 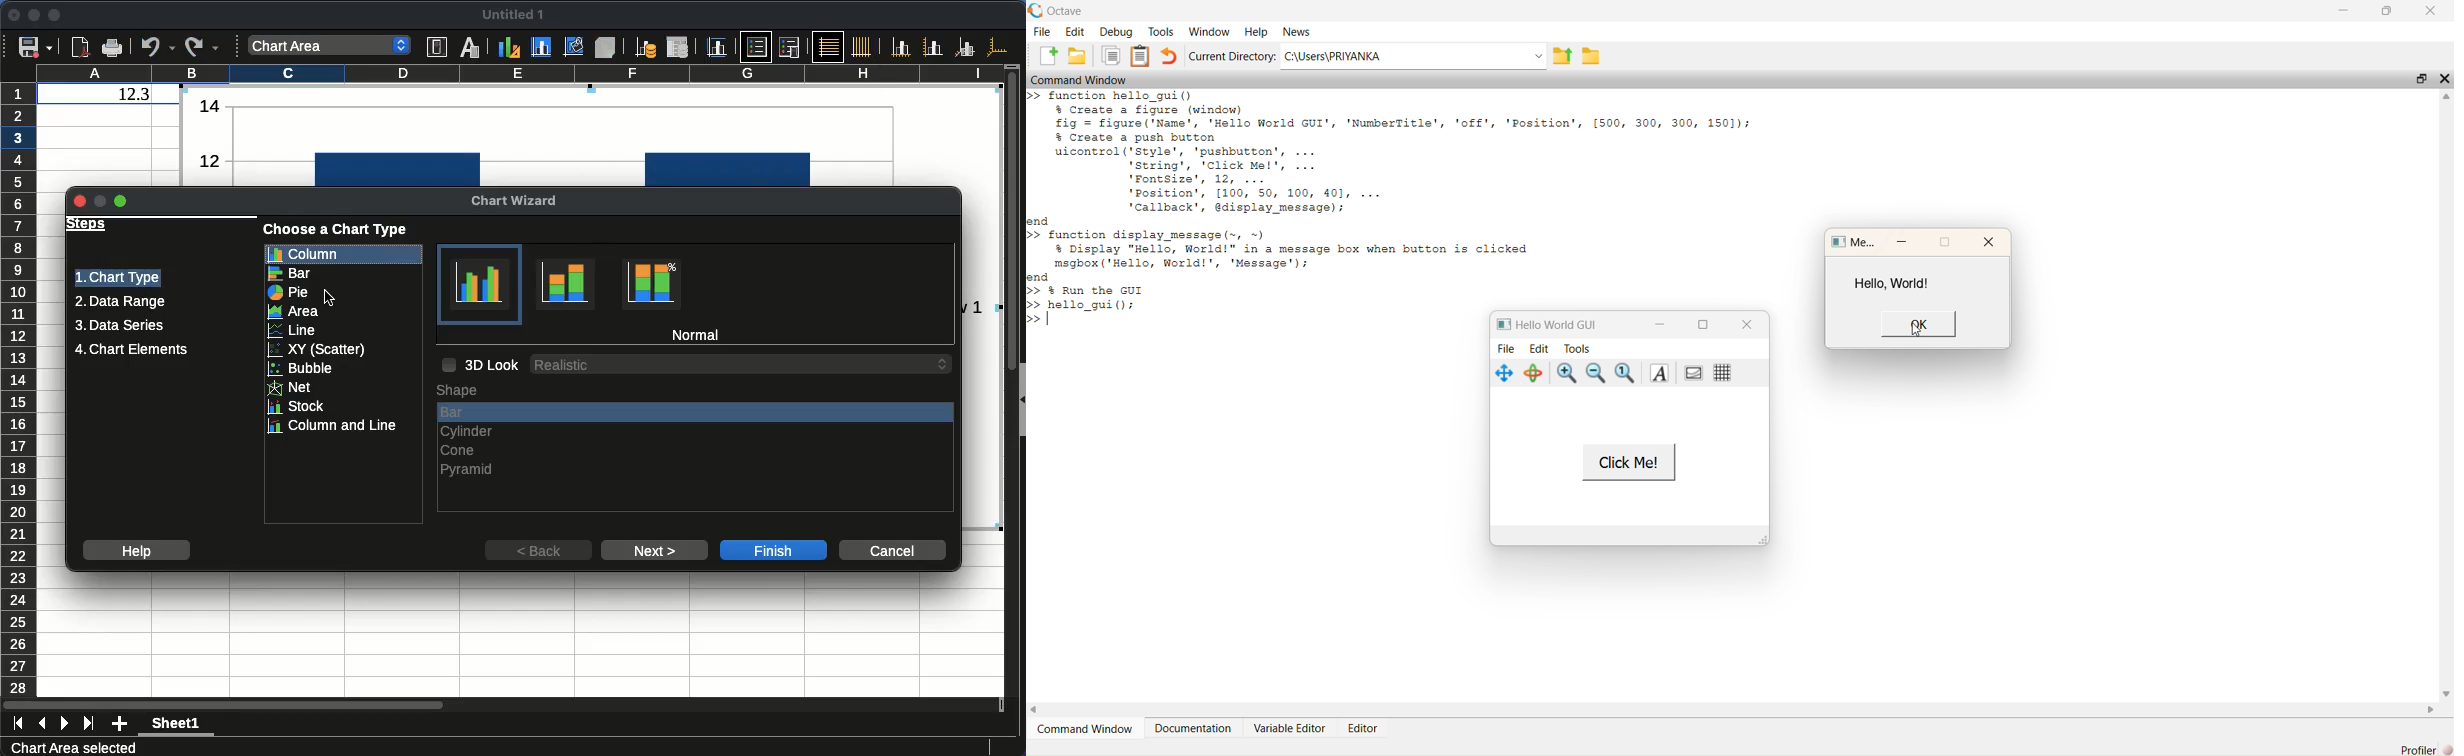 I want to click on navigate, so click(x=1502, y=374).